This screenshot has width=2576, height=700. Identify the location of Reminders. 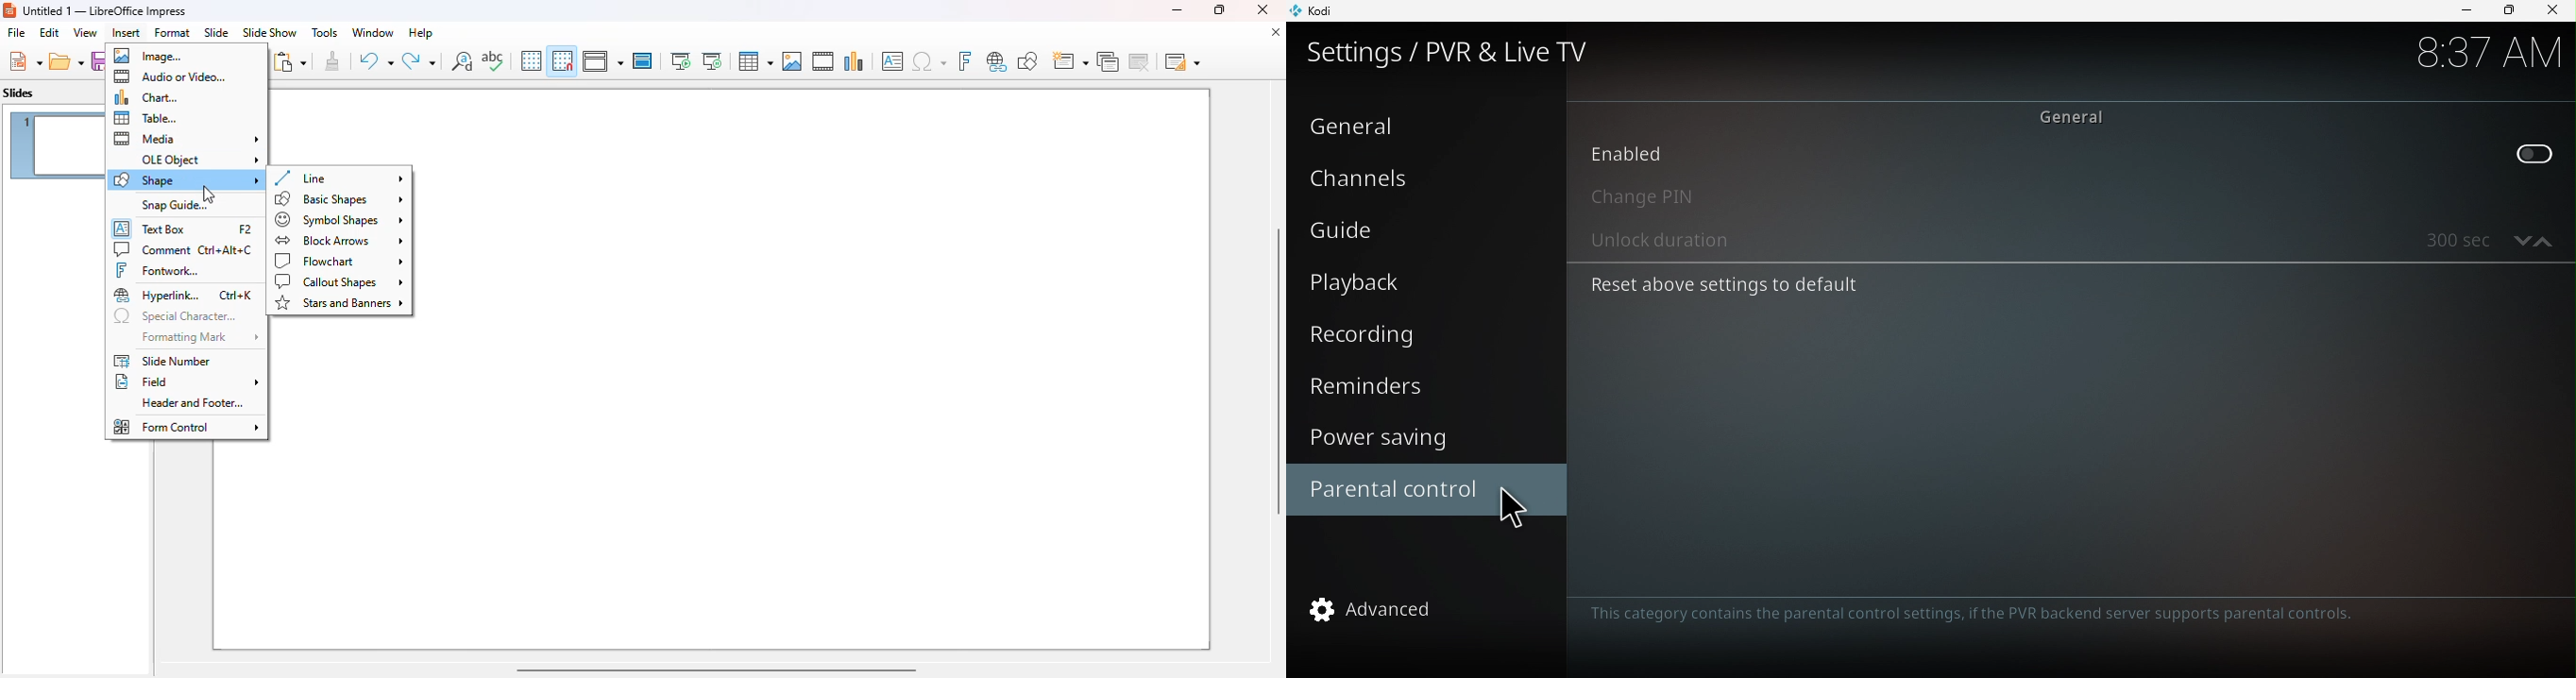
(1375, 389).